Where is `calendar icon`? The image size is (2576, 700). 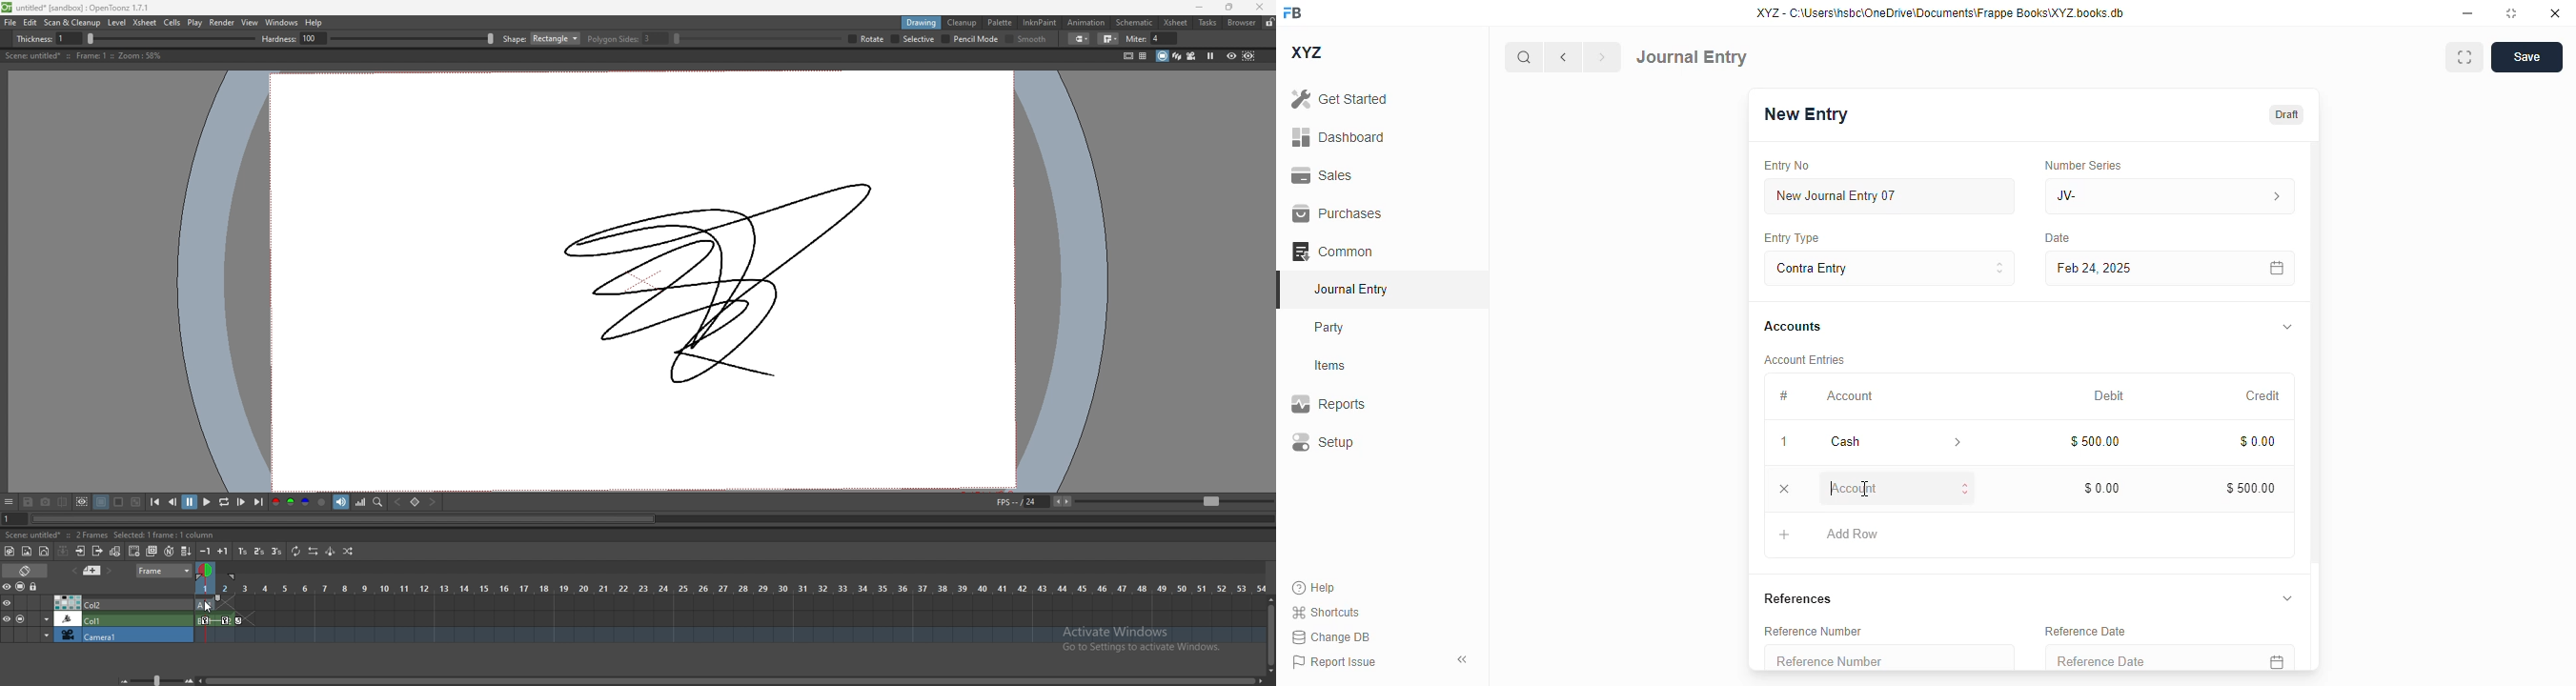
calendar icon is located at coordinates (2278, 268).